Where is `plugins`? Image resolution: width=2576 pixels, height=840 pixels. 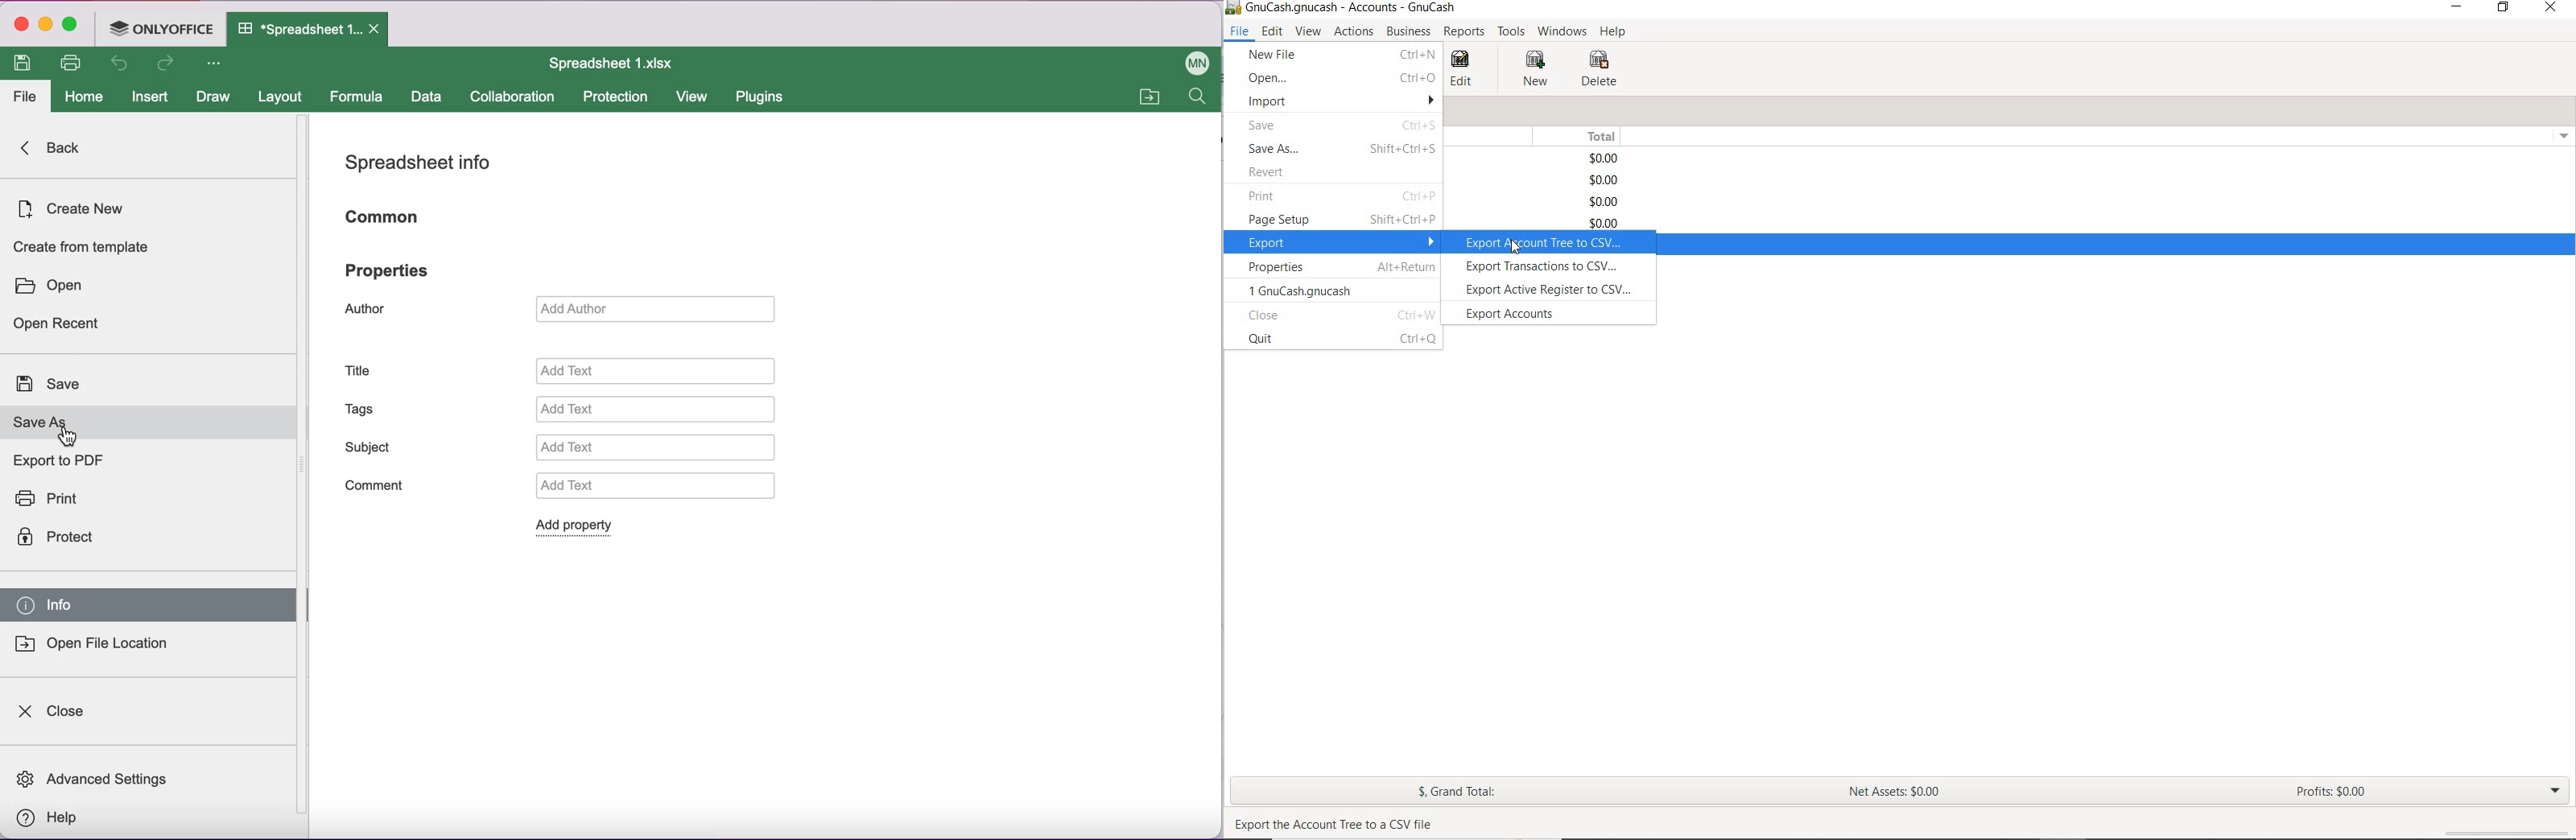
plugins is located at coordinates (763, 97).